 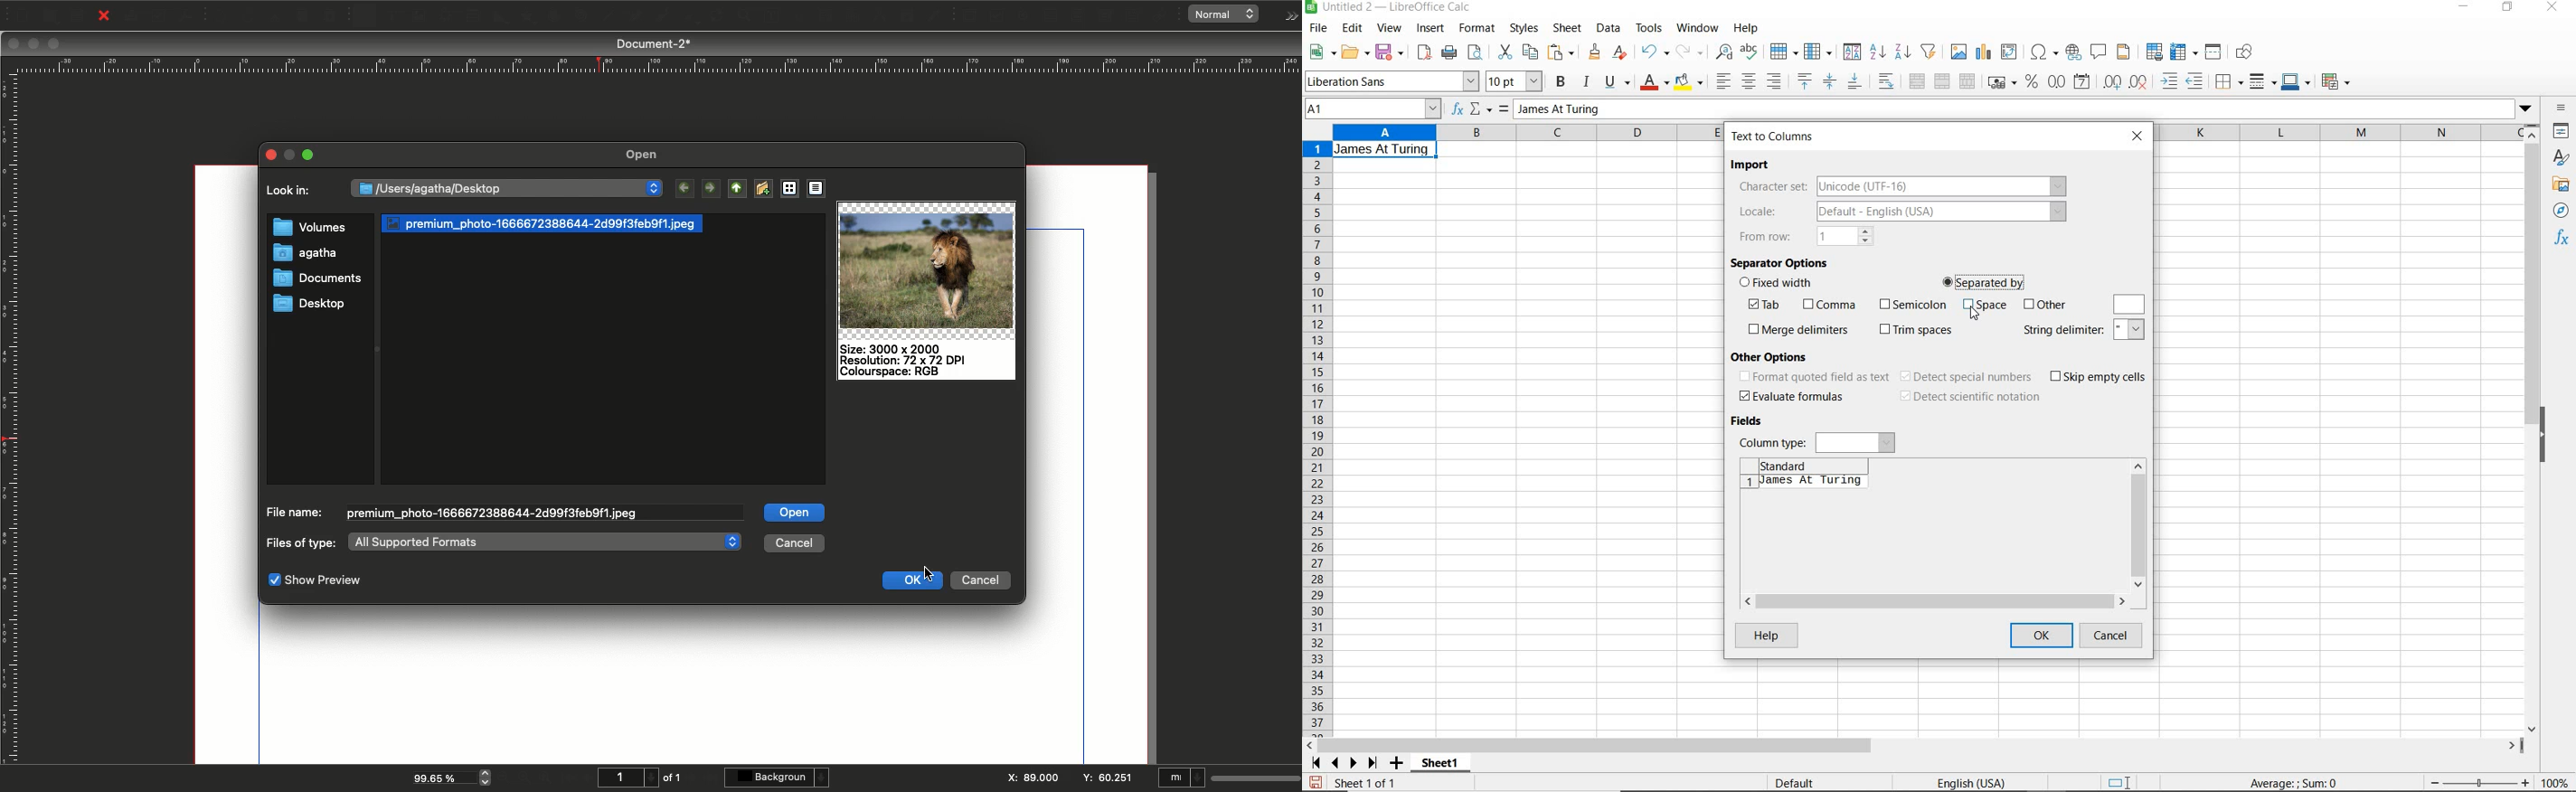 What do you see at coordinates (1618, 82) in the screenshot?
I see `underline` at bounding box center [1618, 82].